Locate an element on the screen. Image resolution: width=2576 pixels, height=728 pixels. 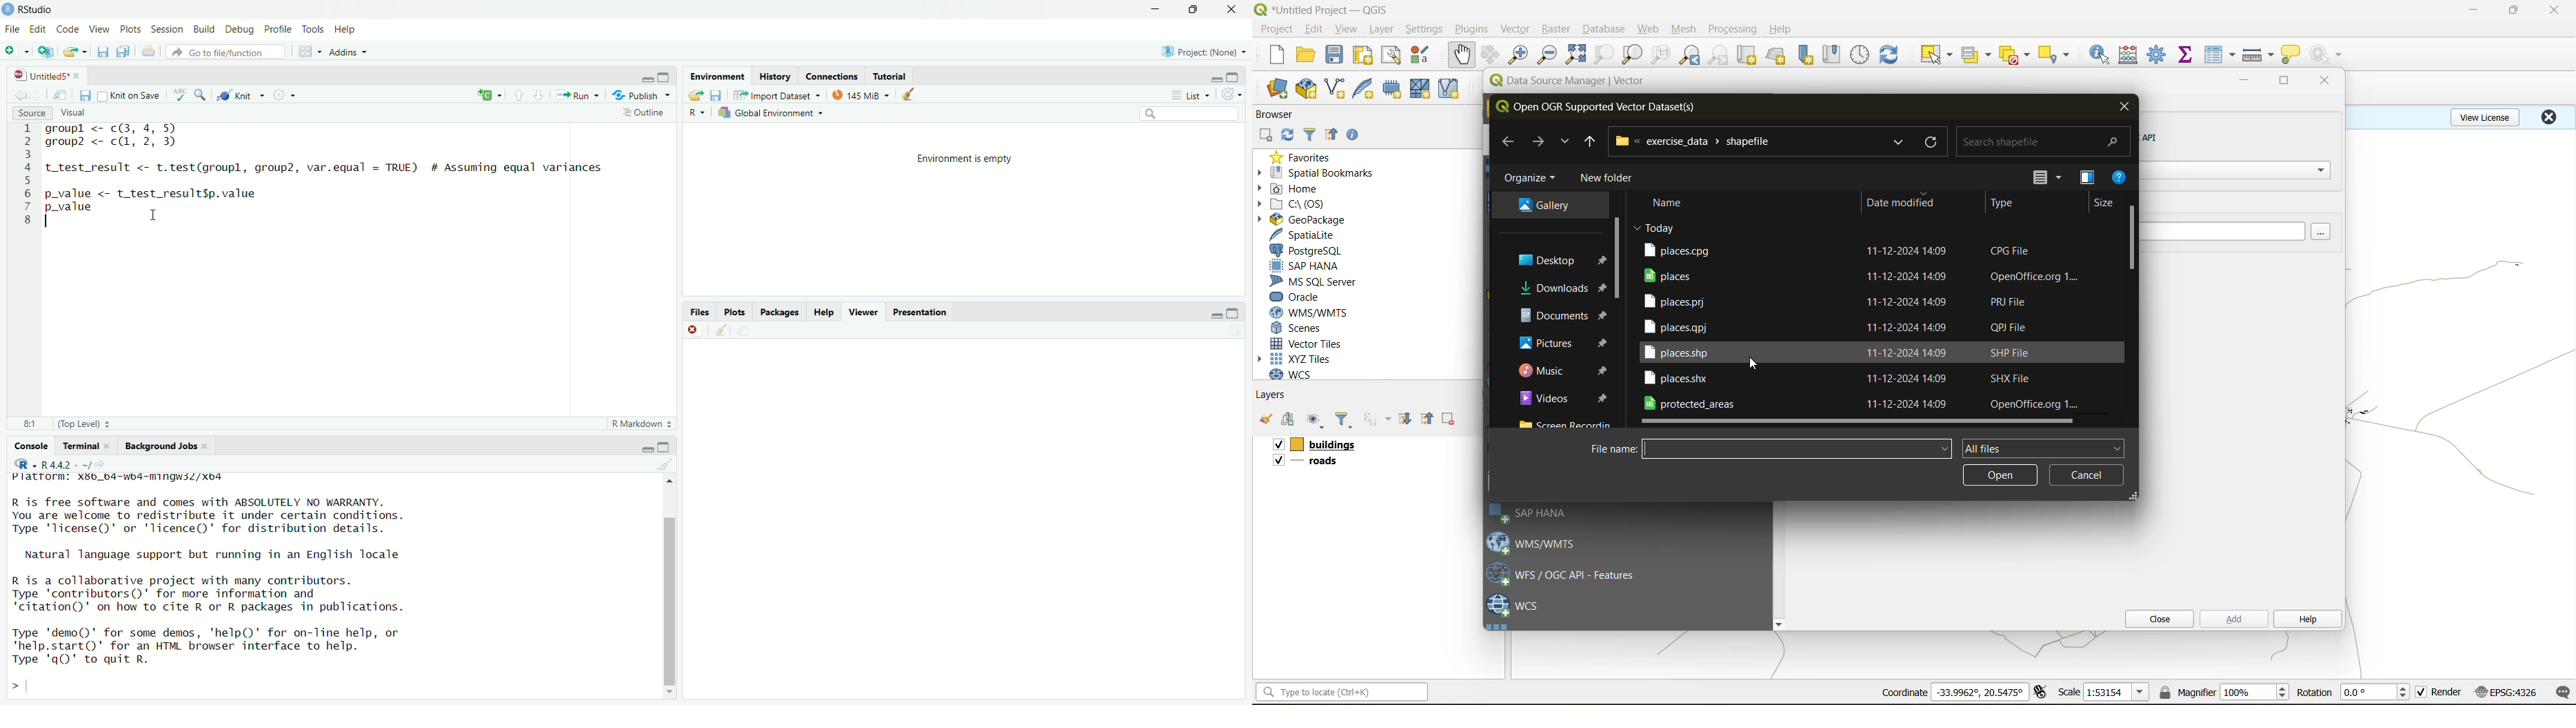
Background Jobs is located at coordinates (166, 447).